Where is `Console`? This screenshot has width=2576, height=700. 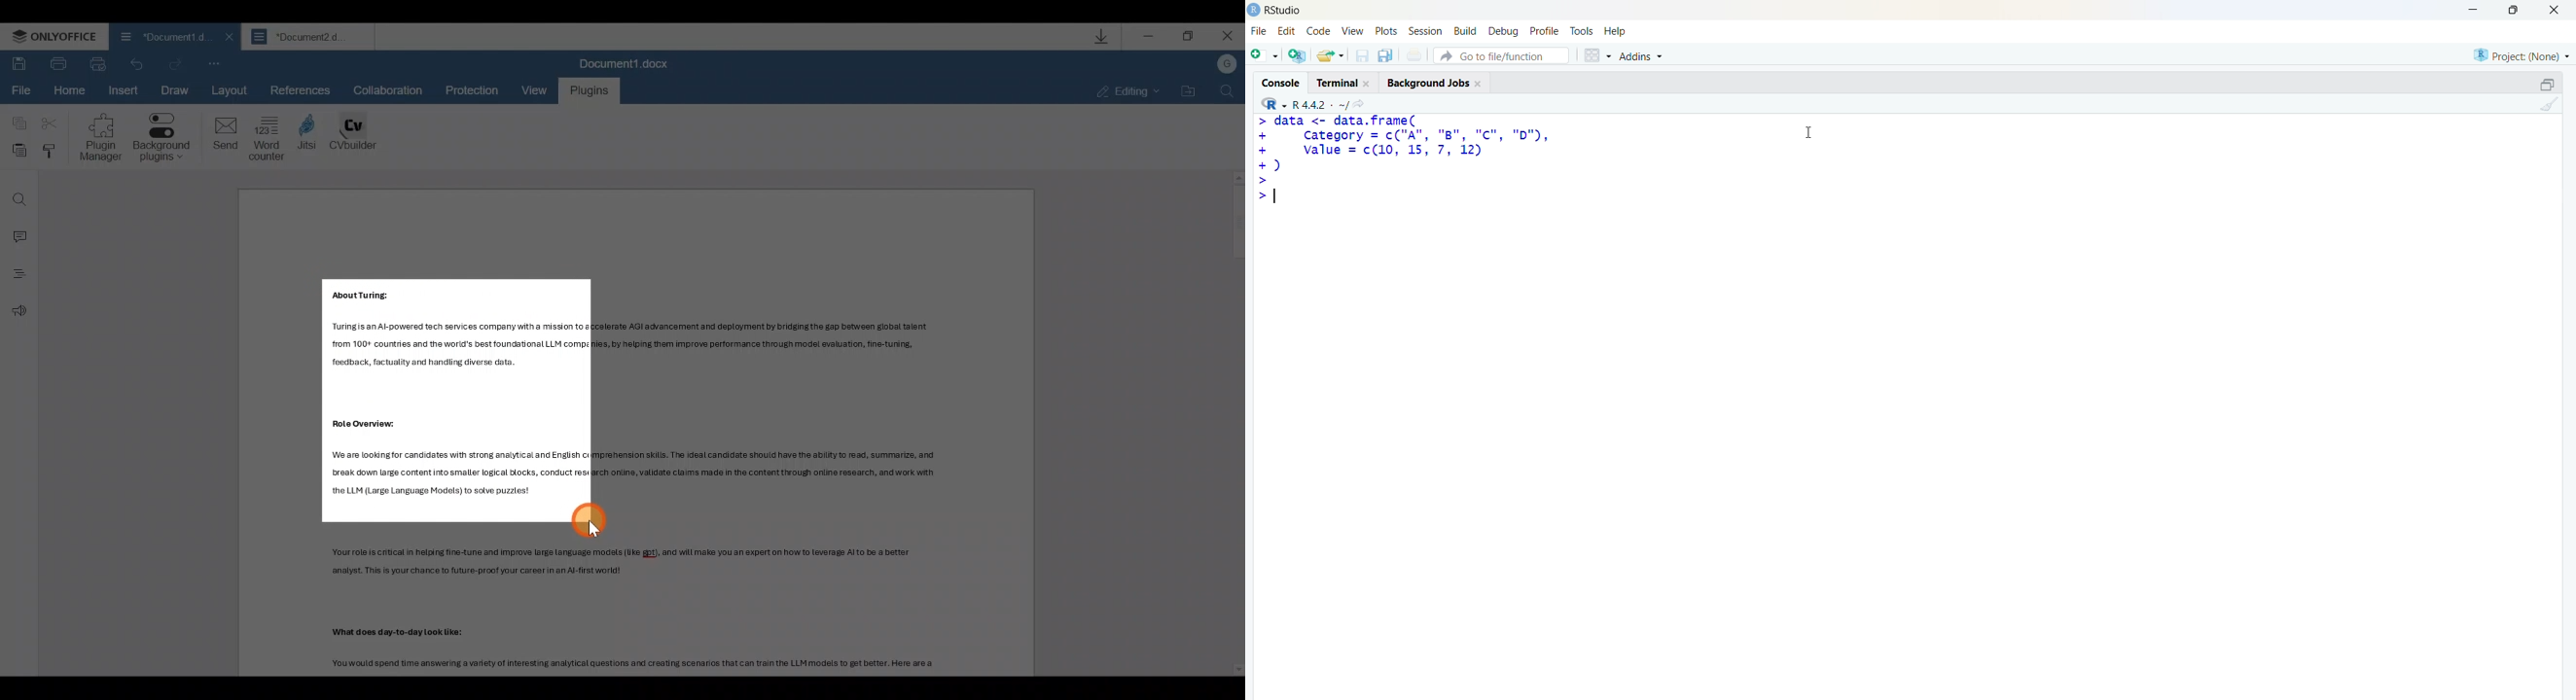 Console is located at coordinates (1284, 81).